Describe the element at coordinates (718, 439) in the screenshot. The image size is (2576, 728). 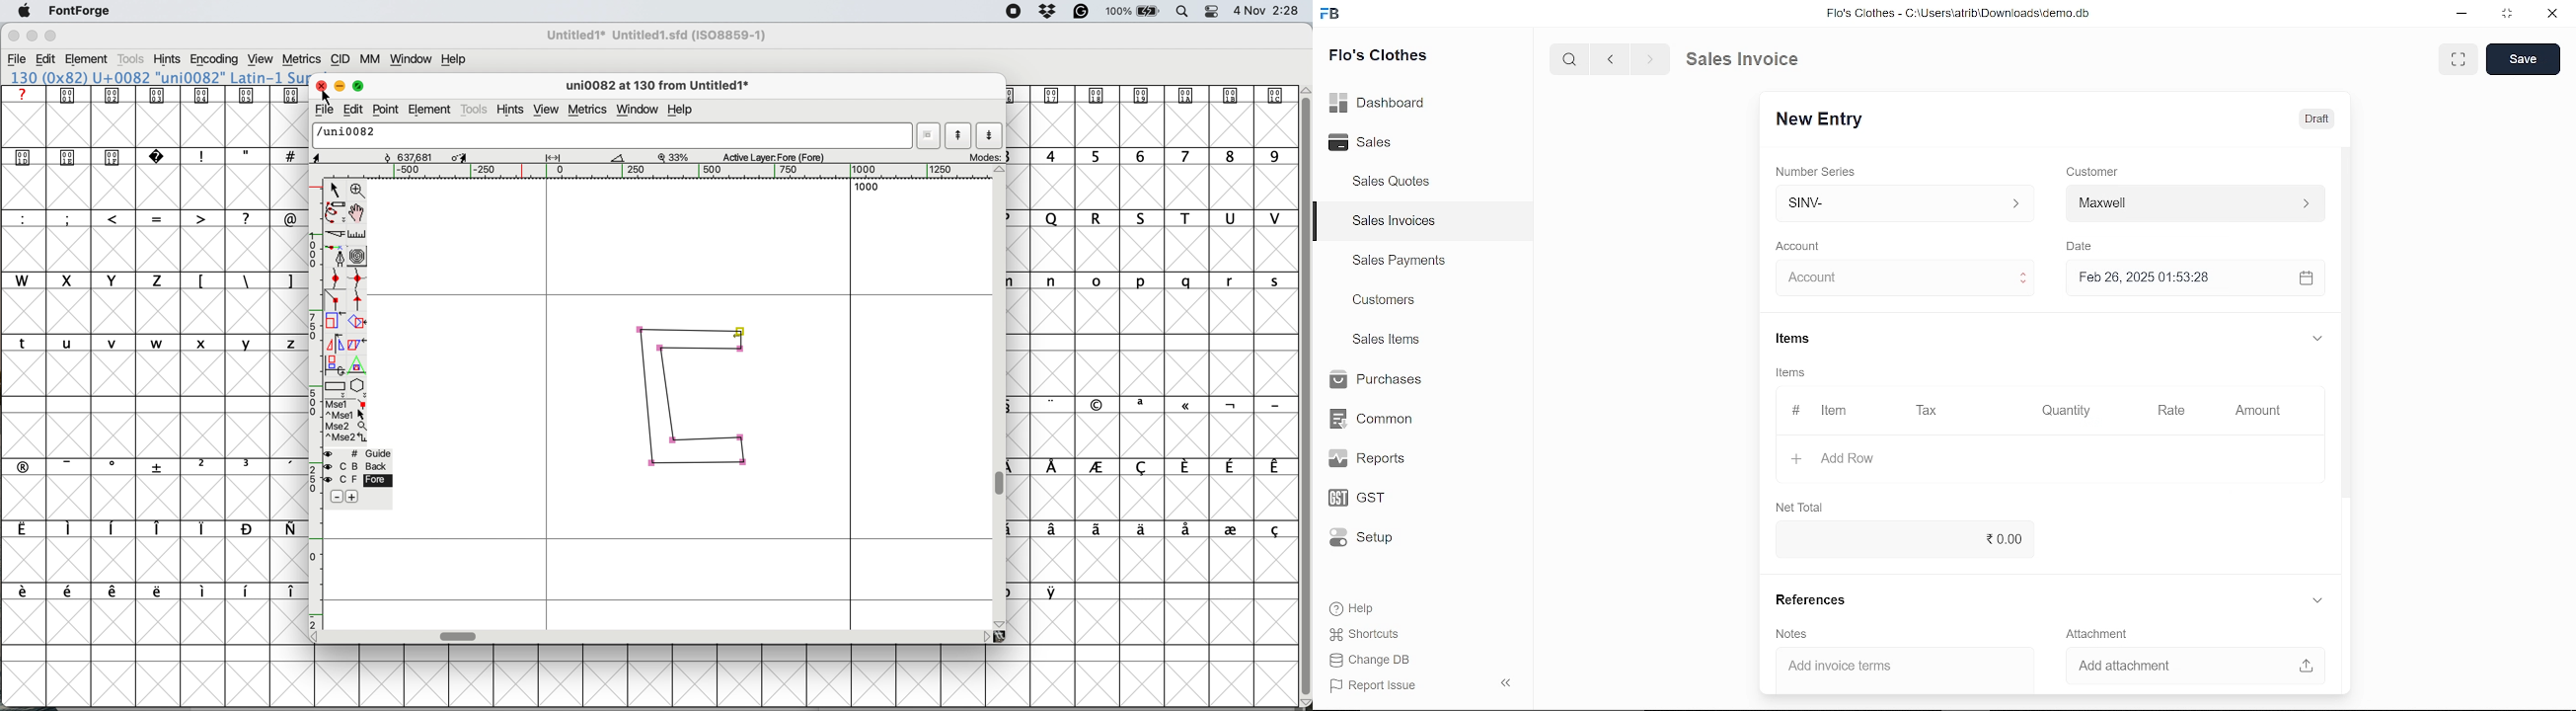
I see `corner point connected` at that location.